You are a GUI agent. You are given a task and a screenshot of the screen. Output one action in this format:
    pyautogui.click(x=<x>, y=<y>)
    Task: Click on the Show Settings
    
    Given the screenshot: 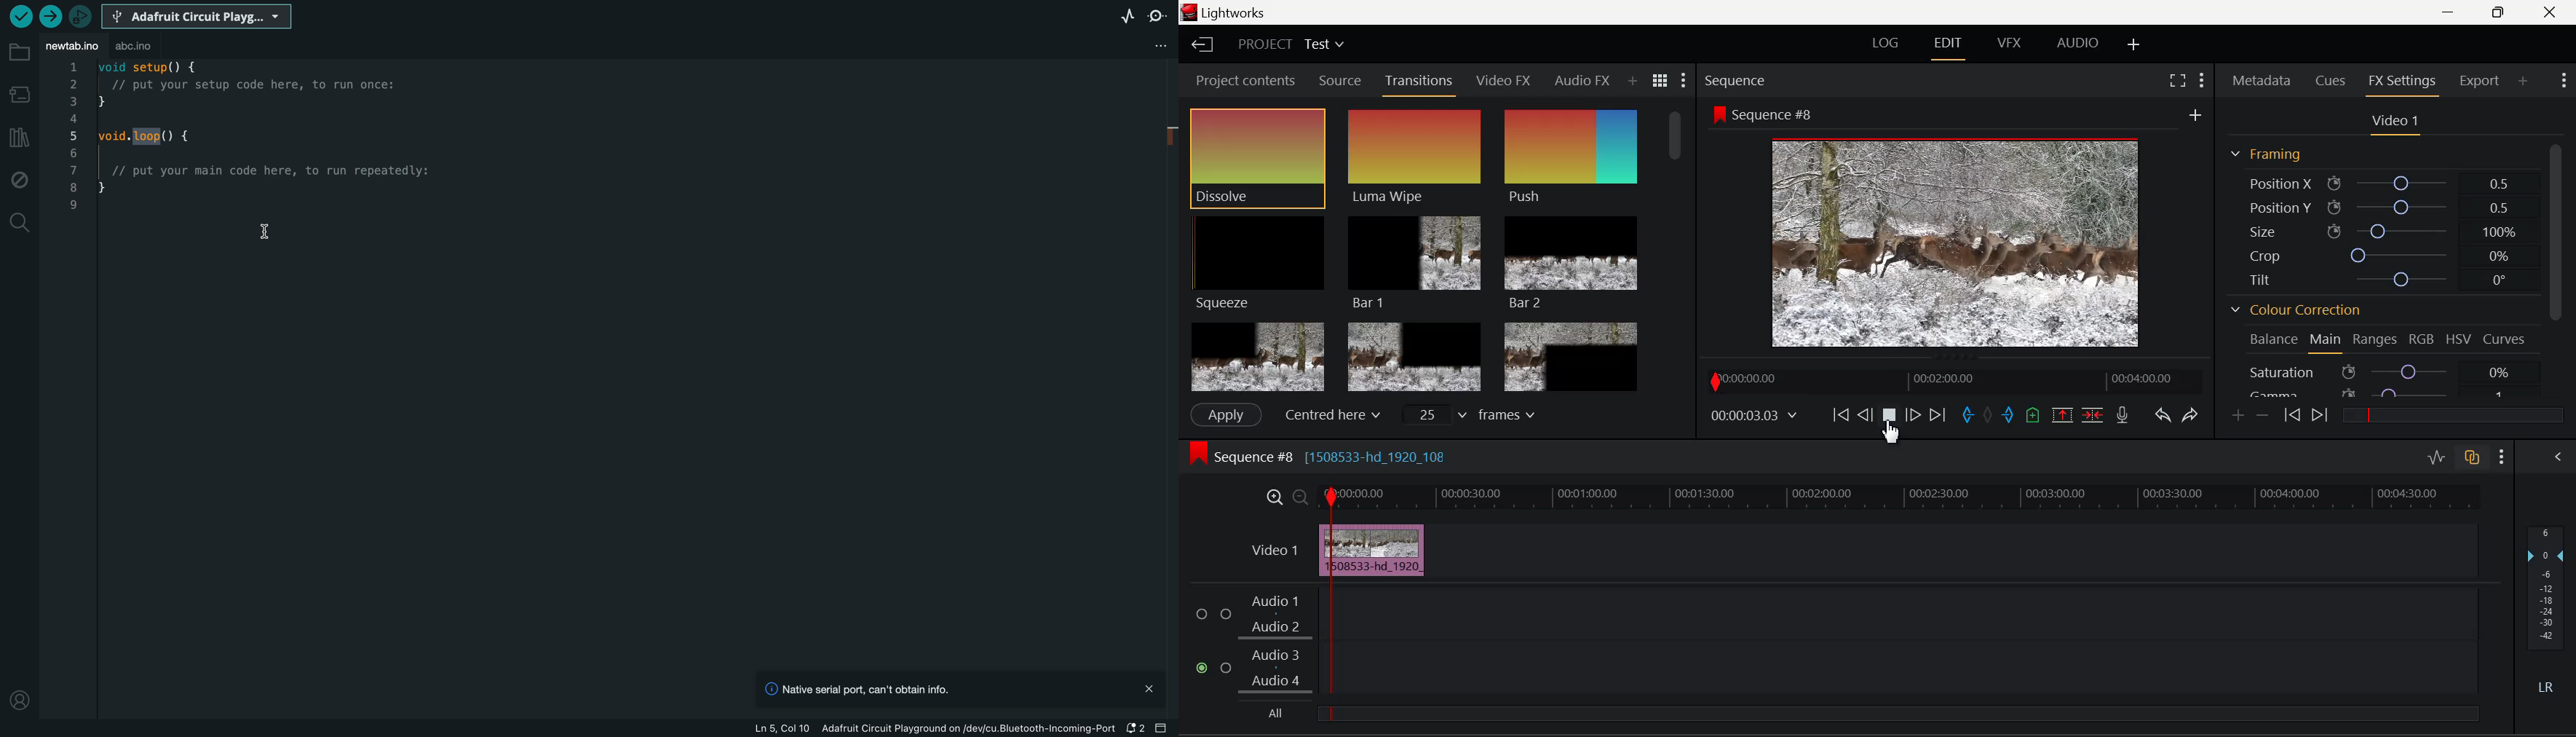 What is the action you would take?
    pyautogui.click(x=1684, y=79)
    